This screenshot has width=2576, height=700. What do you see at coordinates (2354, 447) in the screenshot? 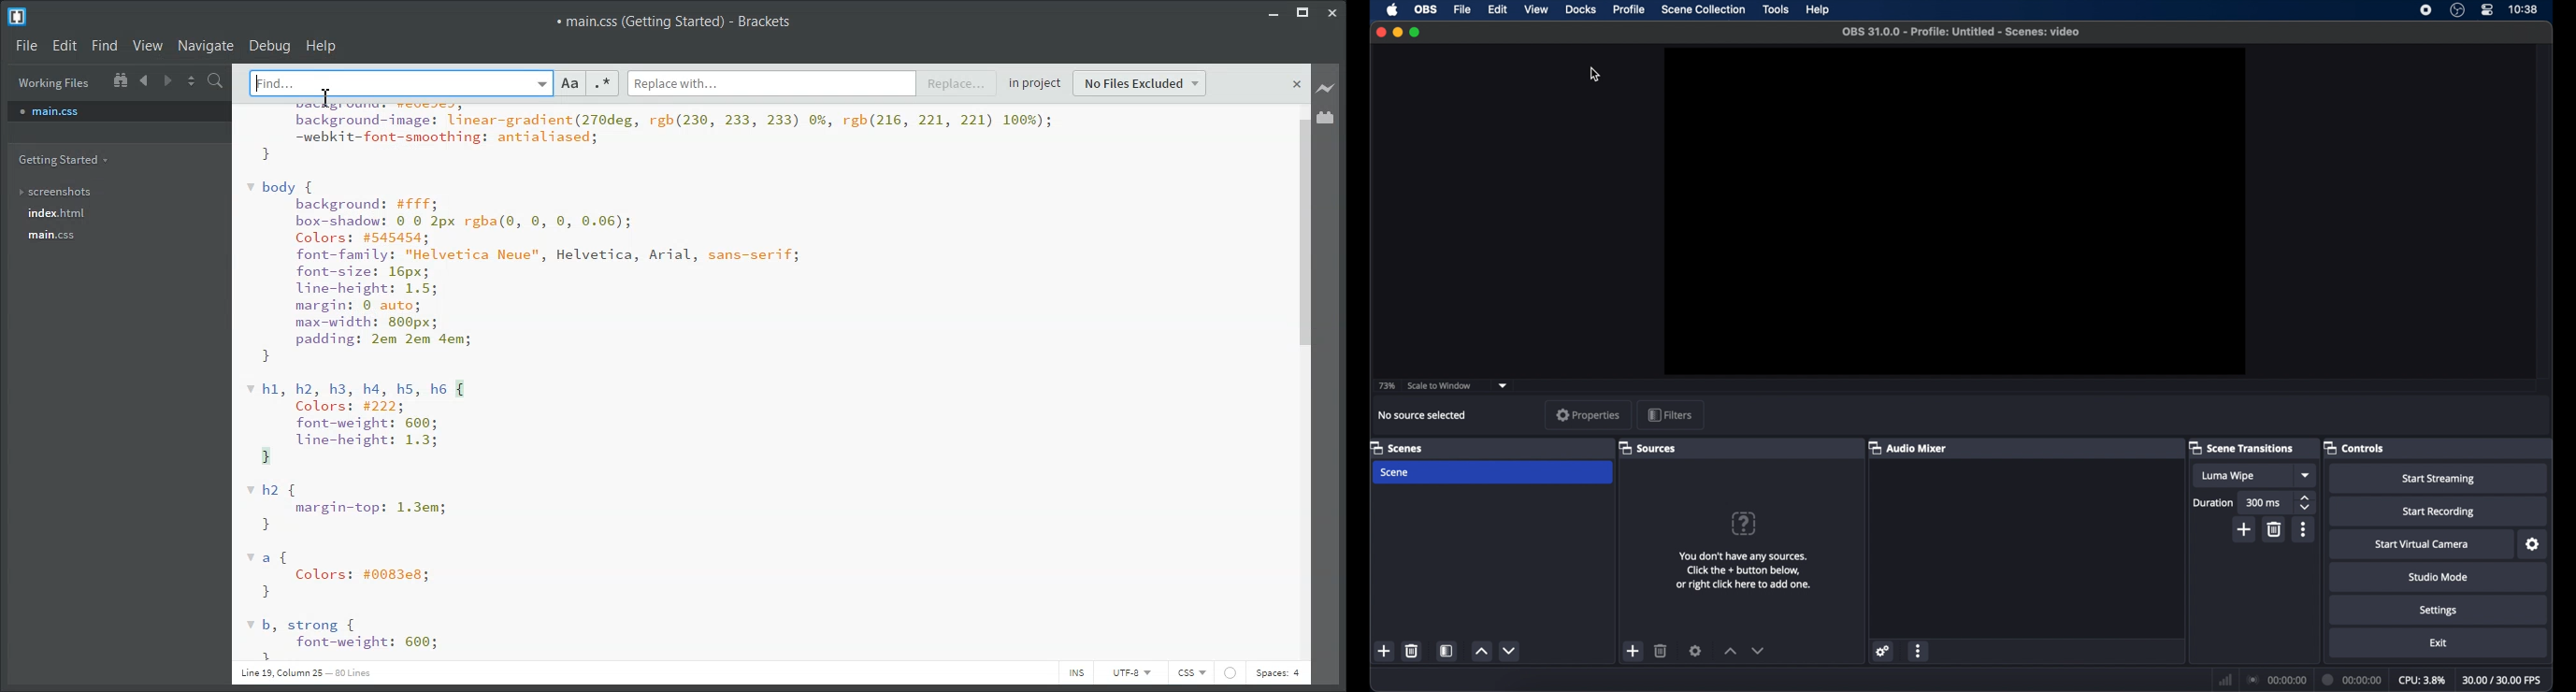
I see `controls` at bounding box center [2354, 447].